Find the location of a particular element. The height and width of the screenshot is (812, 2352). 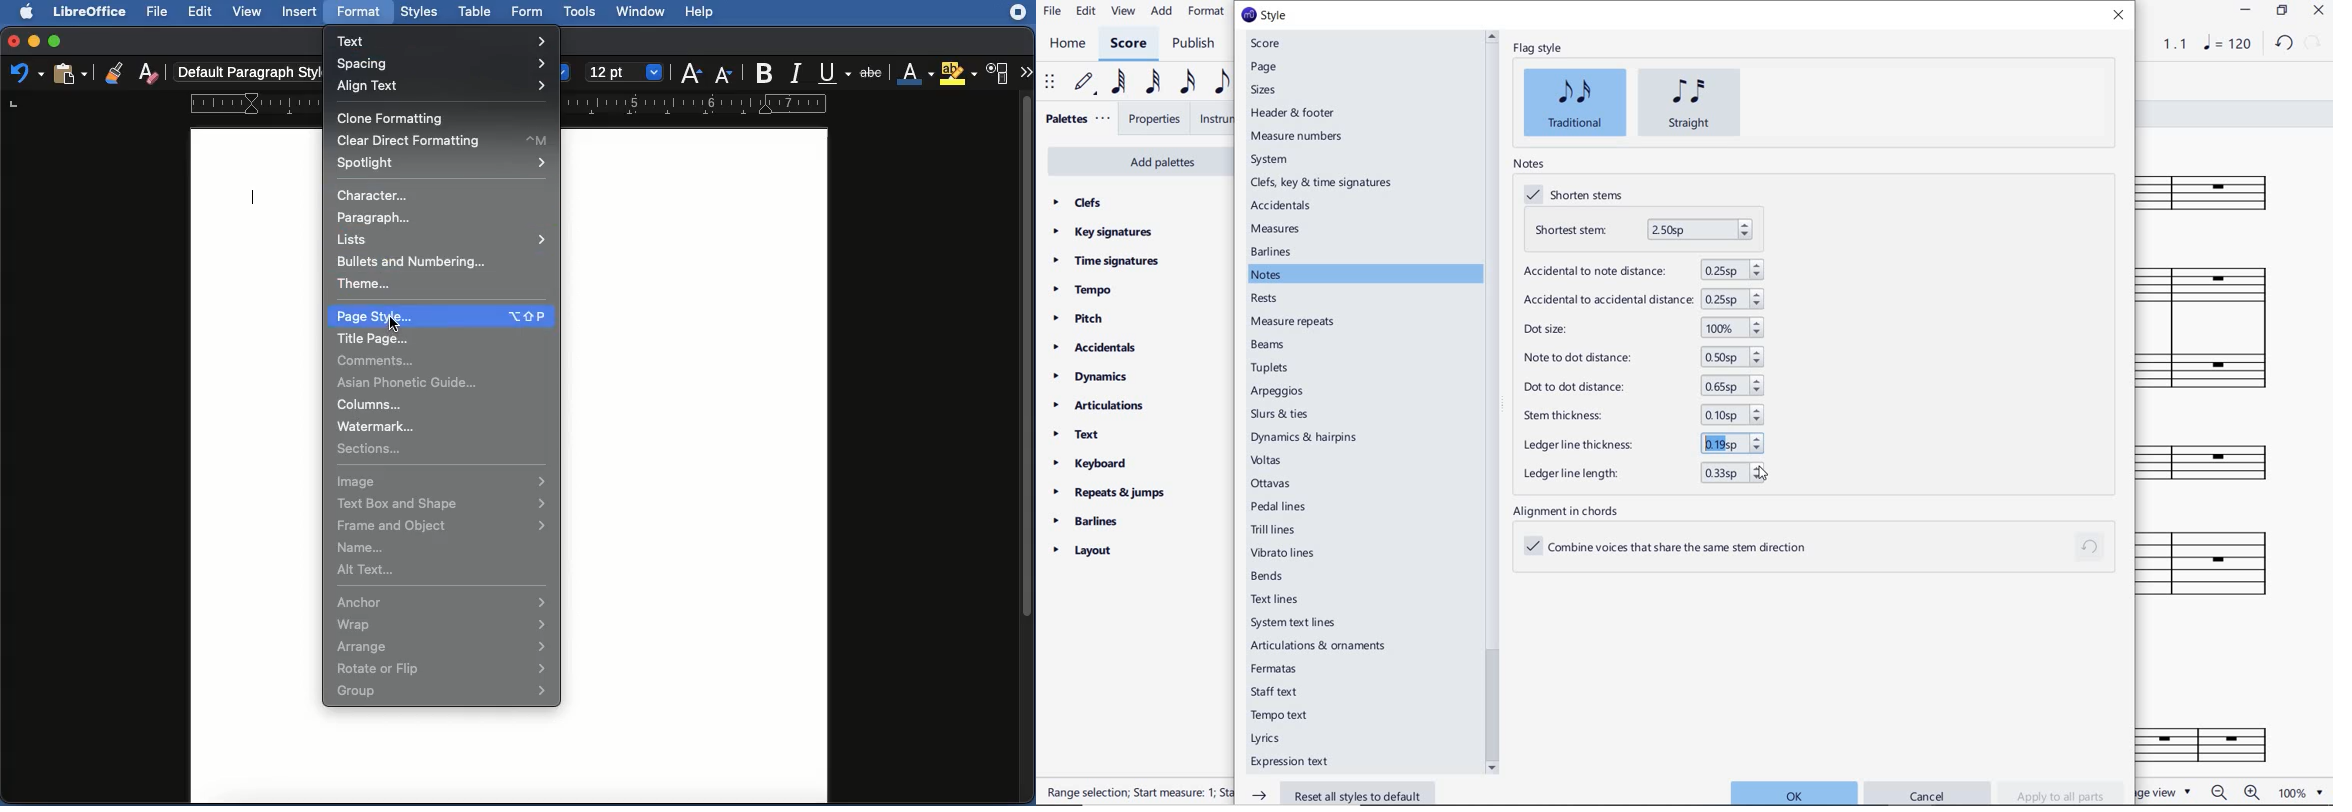

Instrument: Electric guitar is located at coordinates (2221, 563).